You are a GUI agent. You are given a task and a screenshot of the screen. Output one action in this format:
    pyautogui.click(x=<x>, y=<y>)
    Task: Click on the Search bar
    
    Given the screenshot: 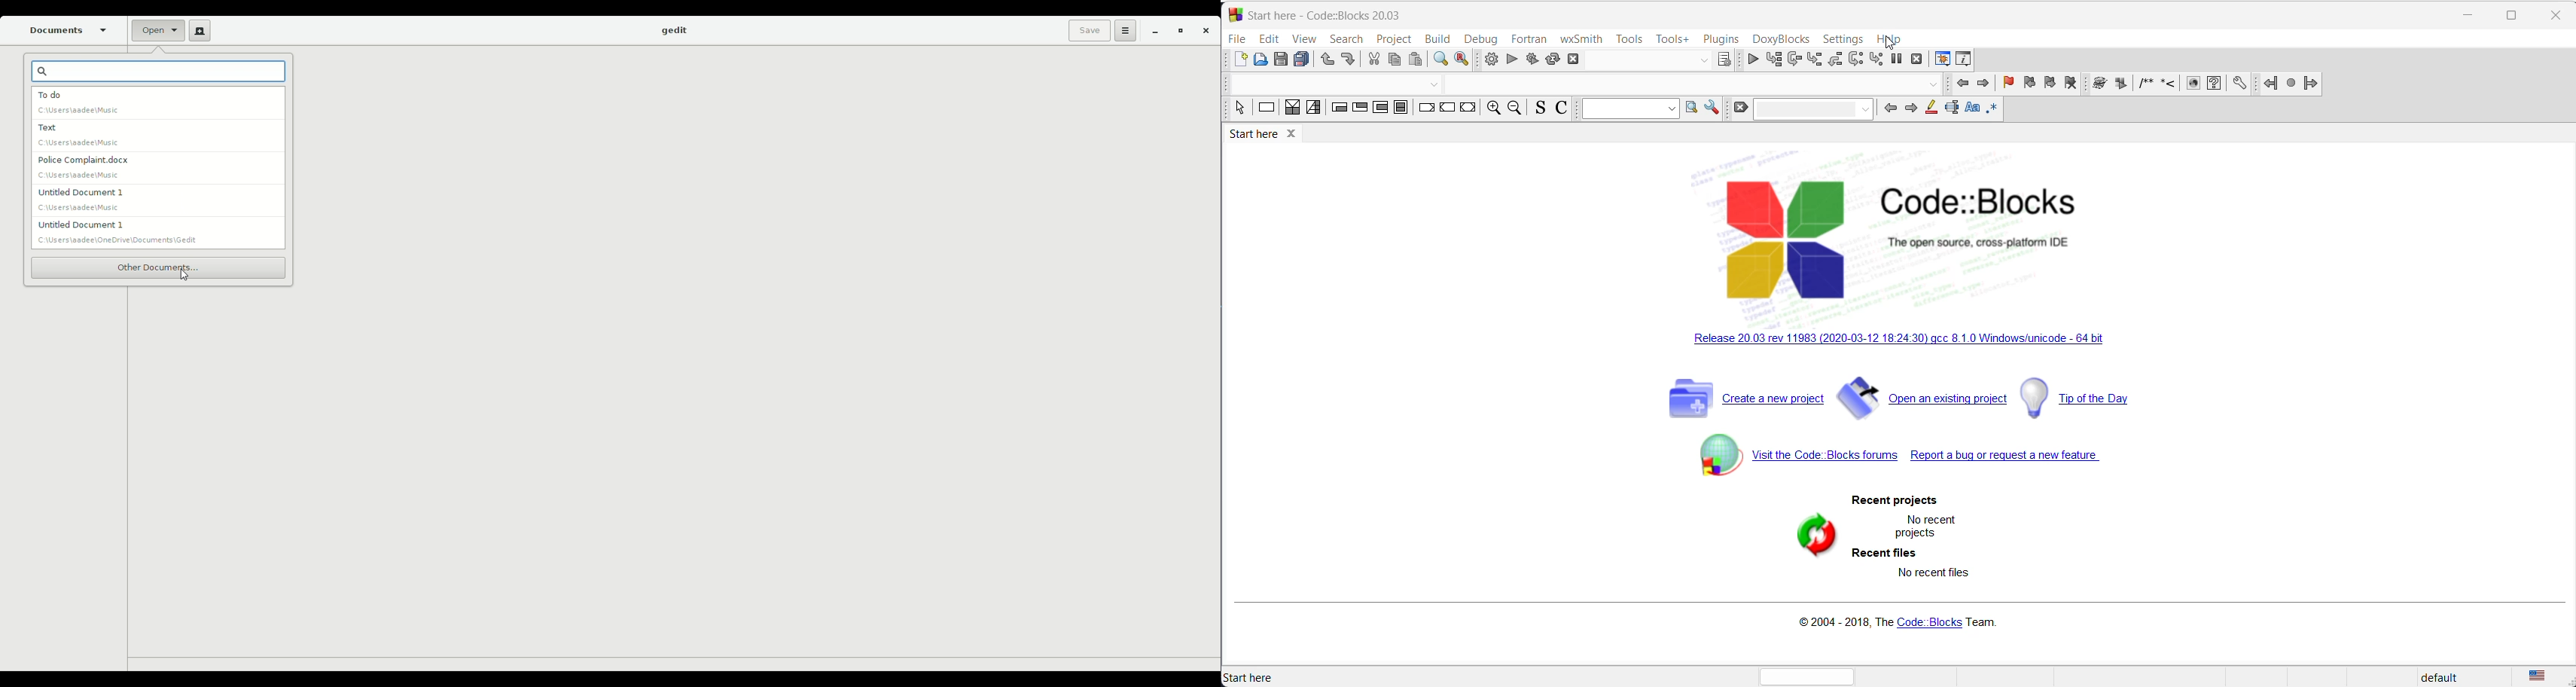 What is the action you would take?
    pyautogui.click(x=159, y=73)
    